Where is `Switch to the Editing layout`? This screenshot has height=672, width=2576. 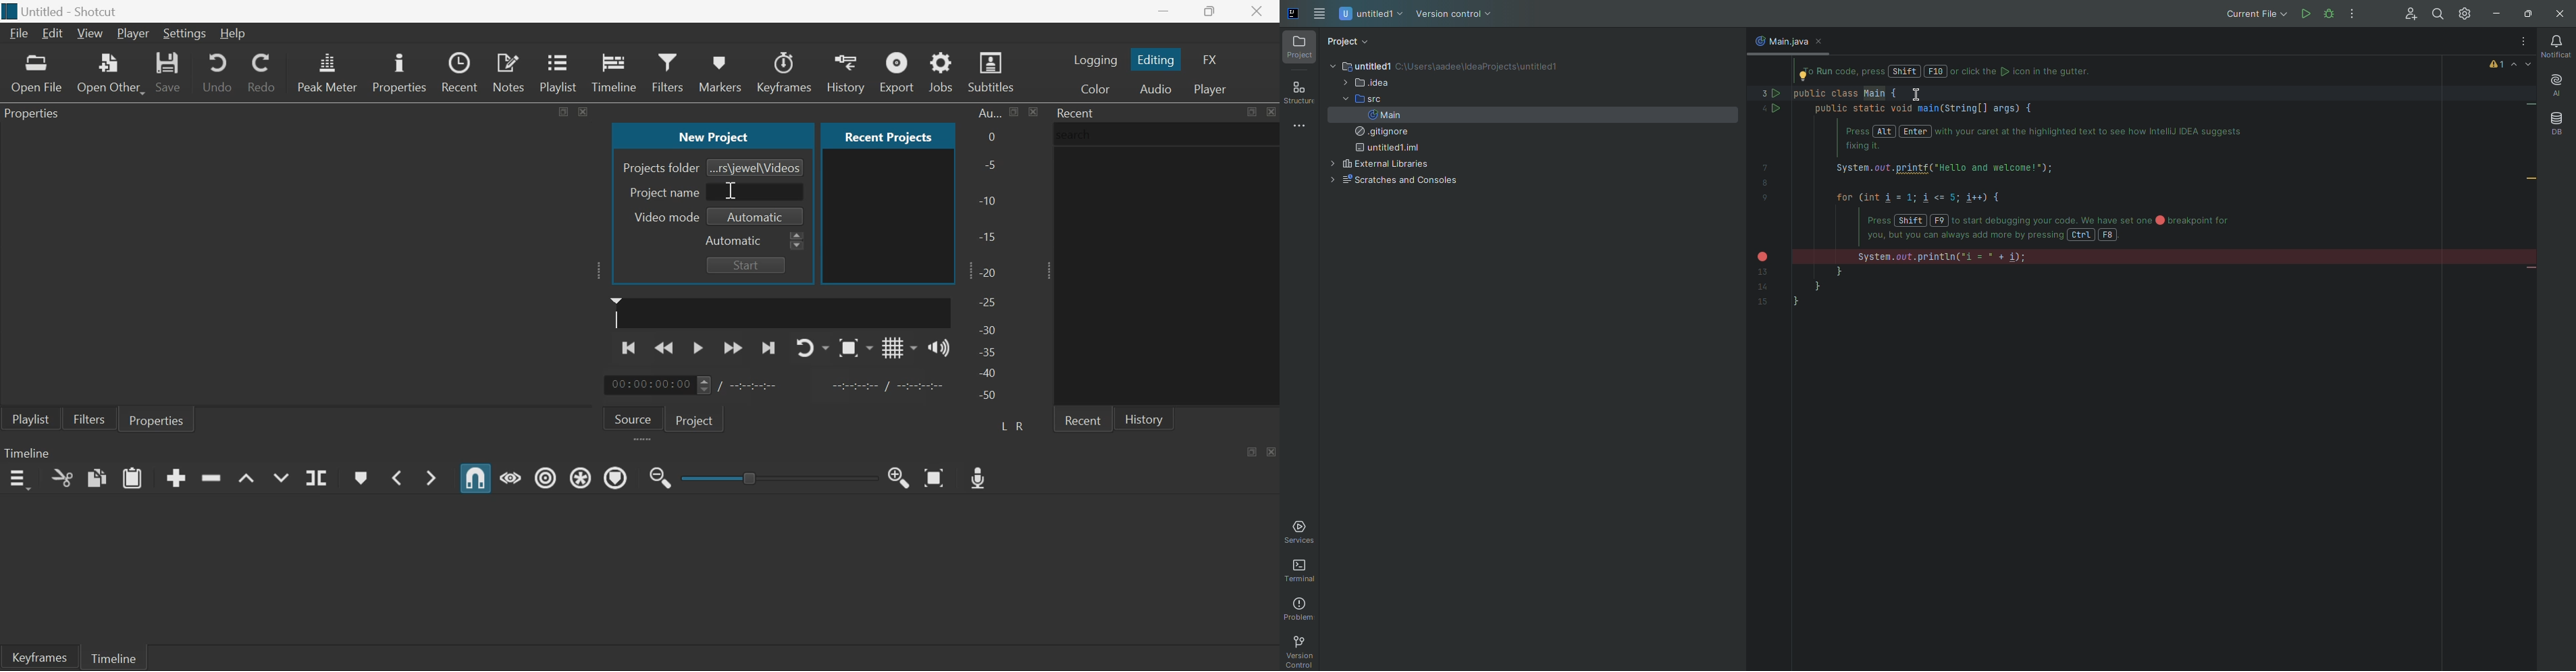
Switch to the Editing layout is located at coordinates (1158, 59).